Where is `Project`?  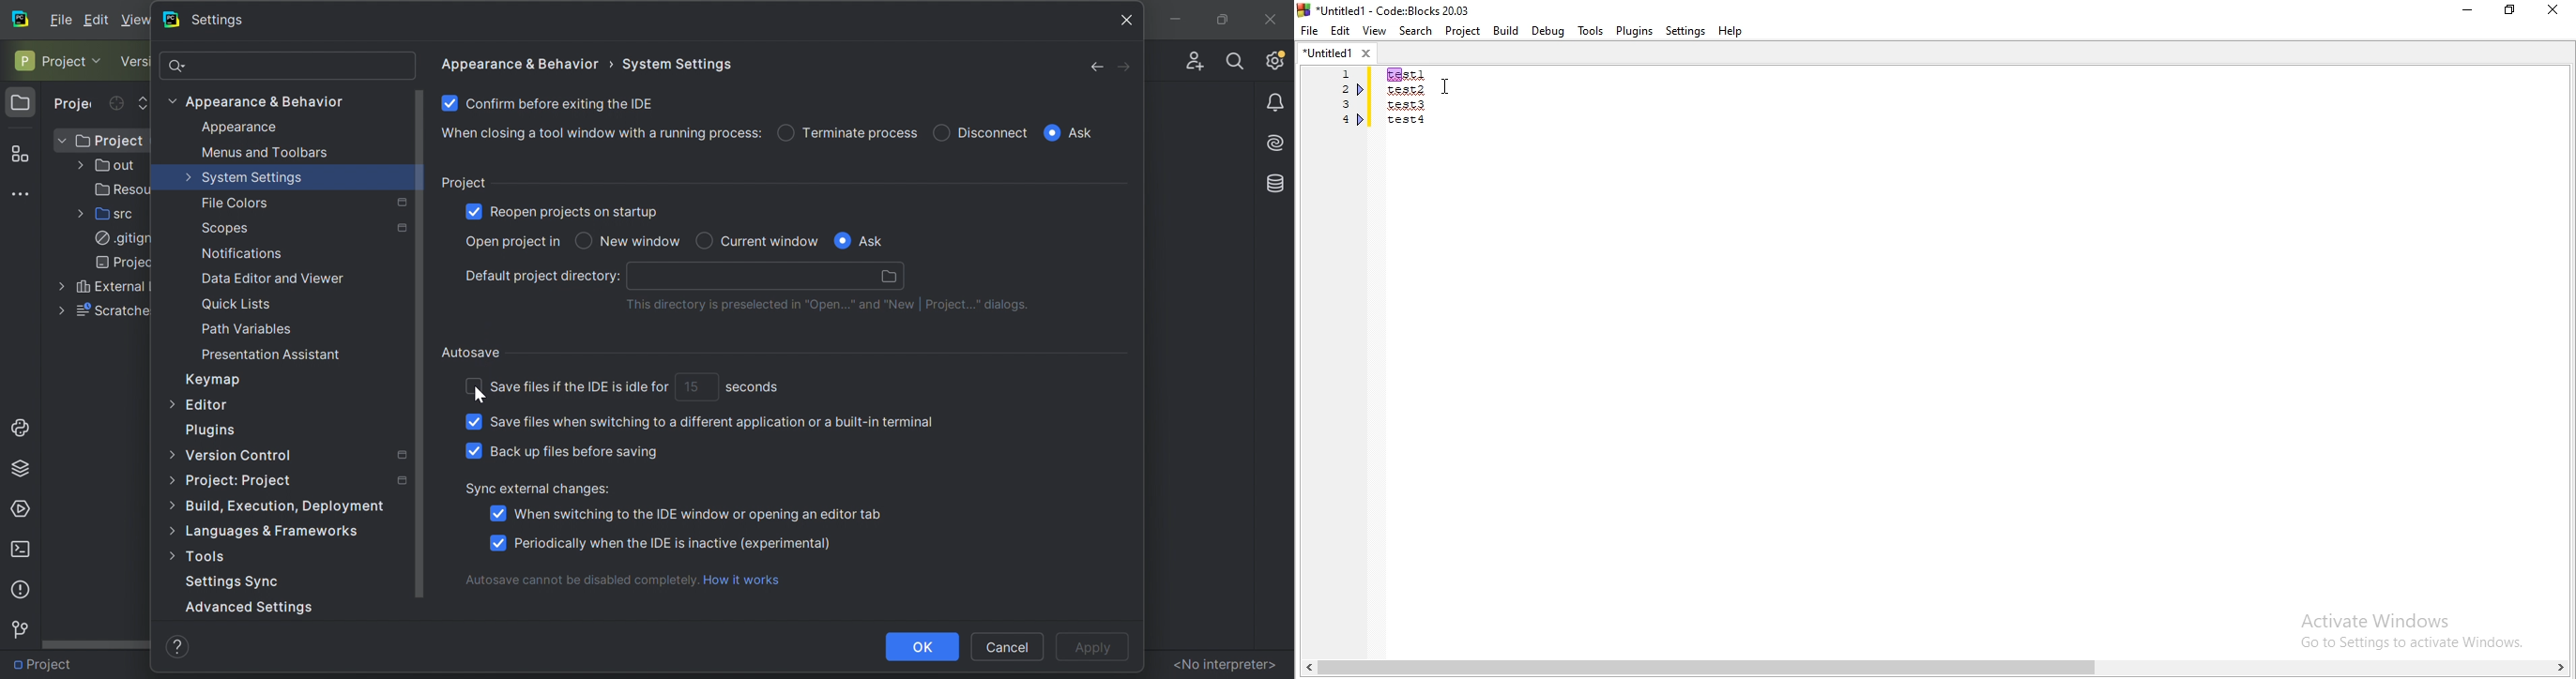 Project is located at coordinates (75, 104).